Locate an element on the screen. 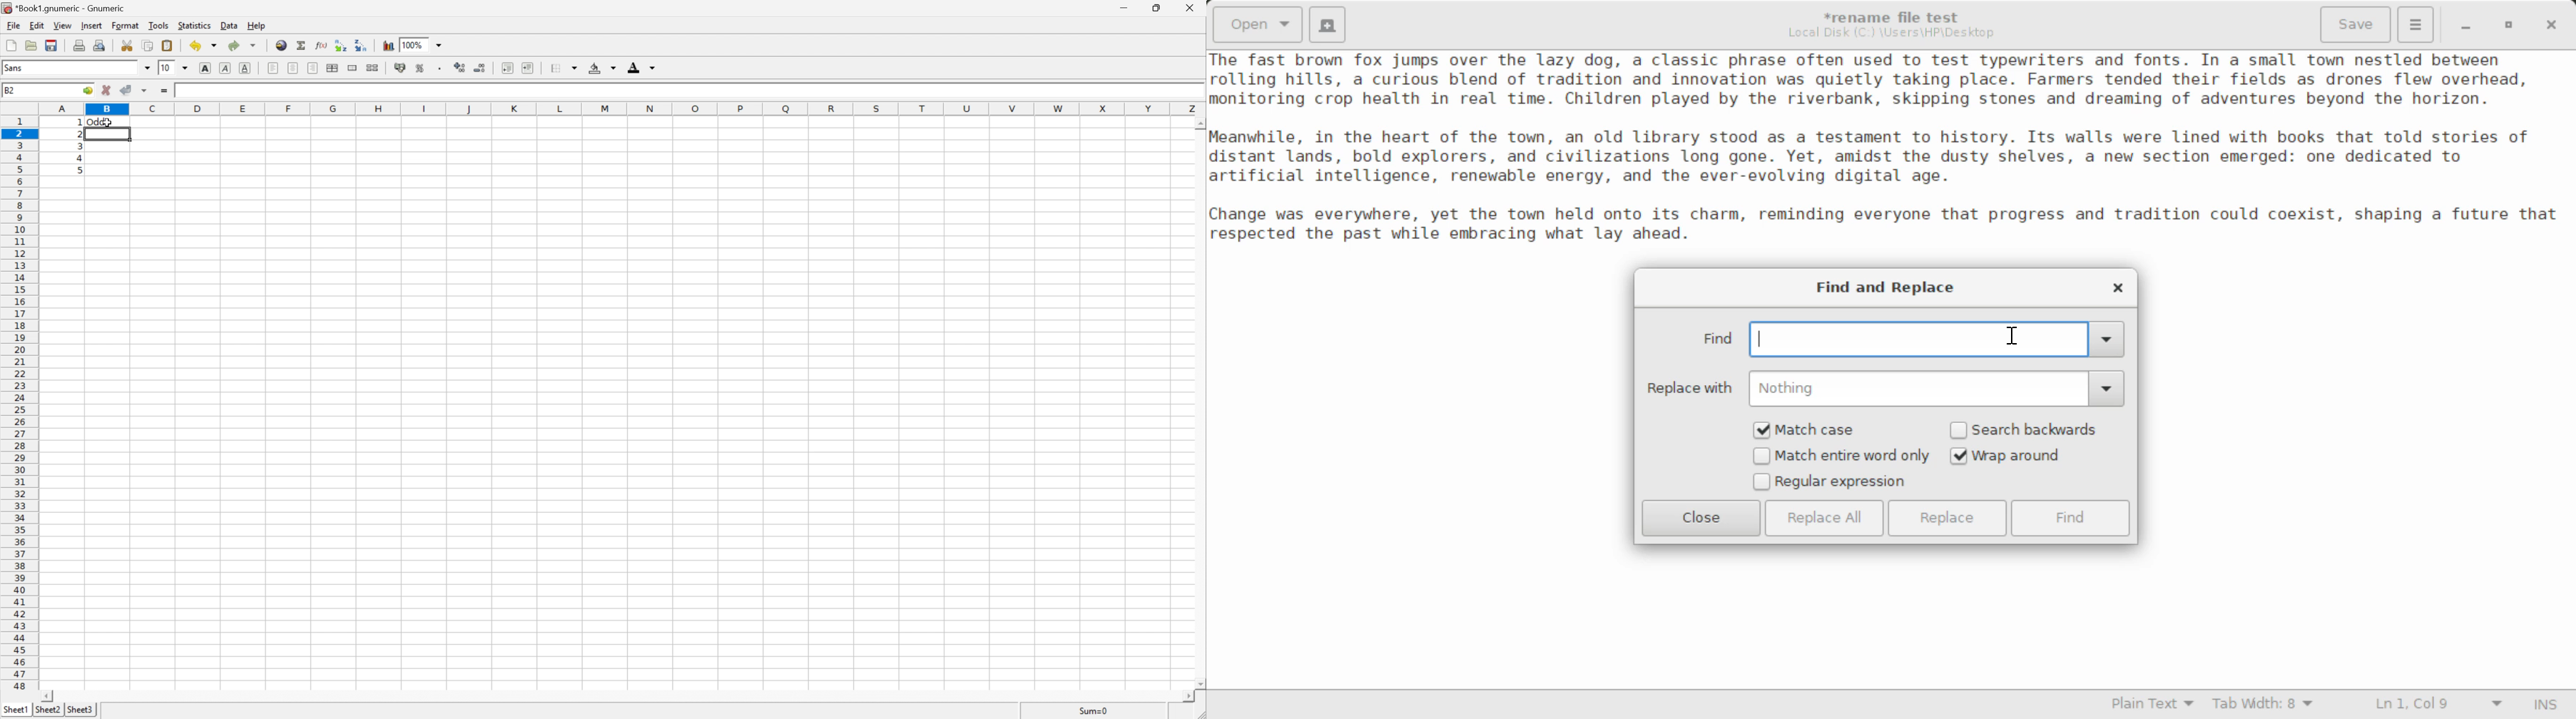 This screenshot has width=2576, height=728. Go to is located at coordinates (88, 90).